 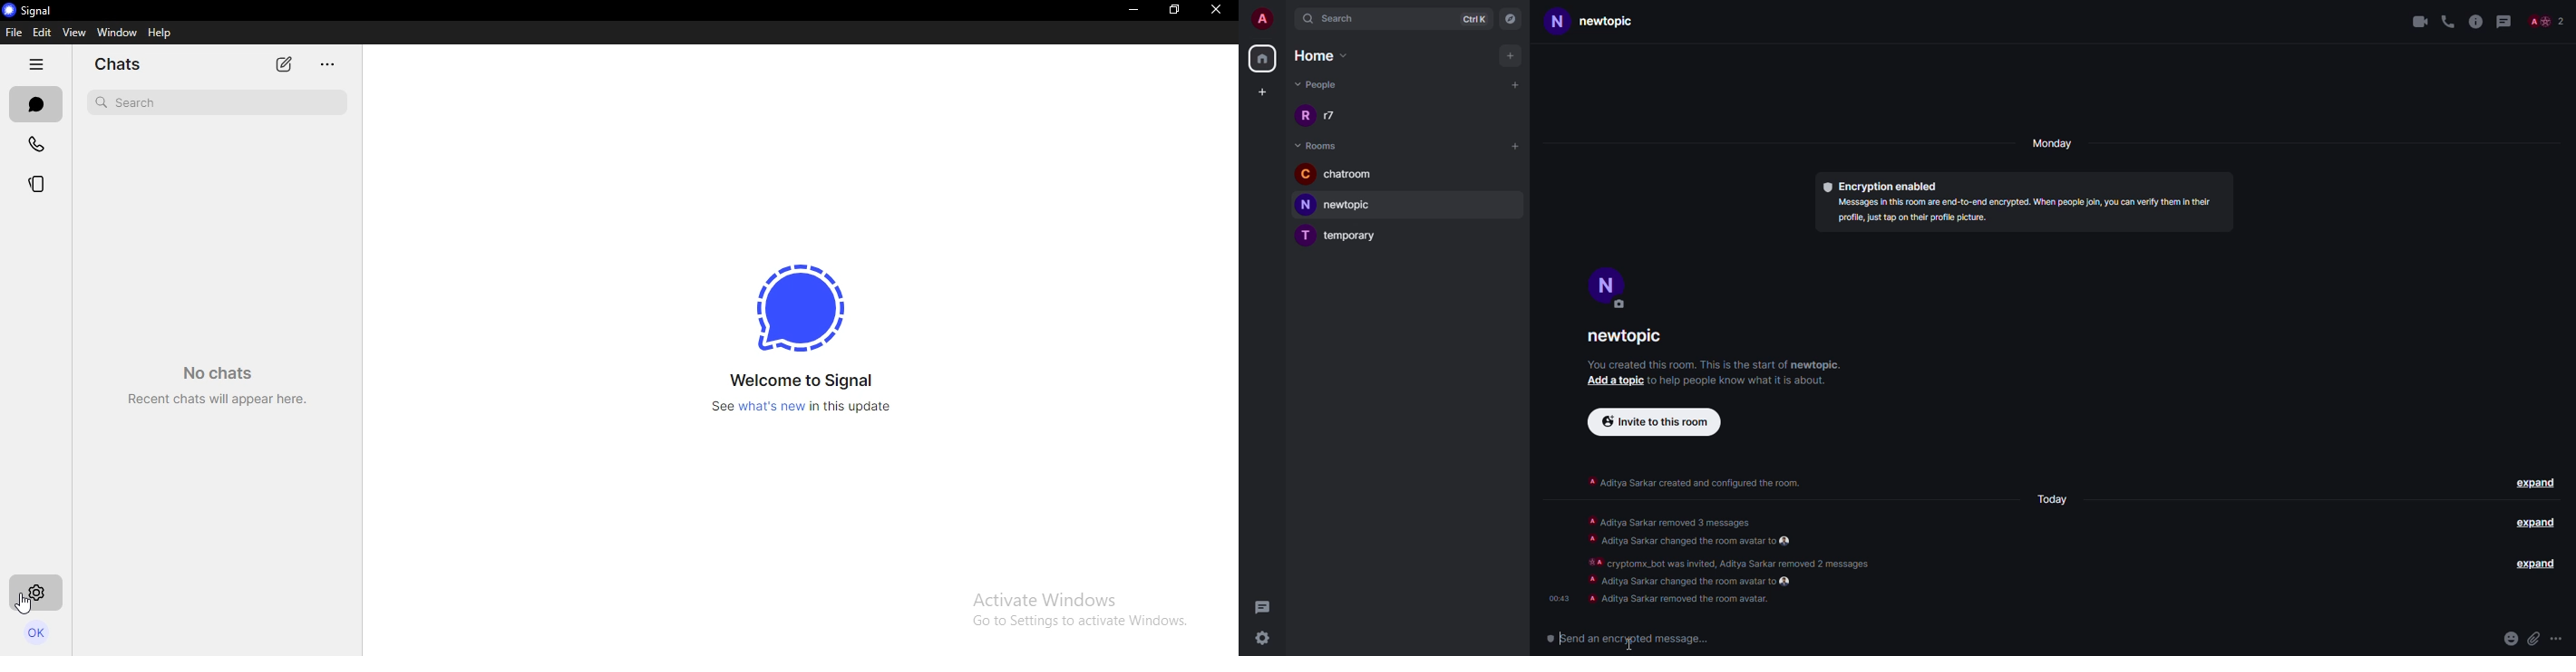 What do you see at coordinates (805, 306) in the screenshot?
I see `signal icon` at bounding box center [805, 306].